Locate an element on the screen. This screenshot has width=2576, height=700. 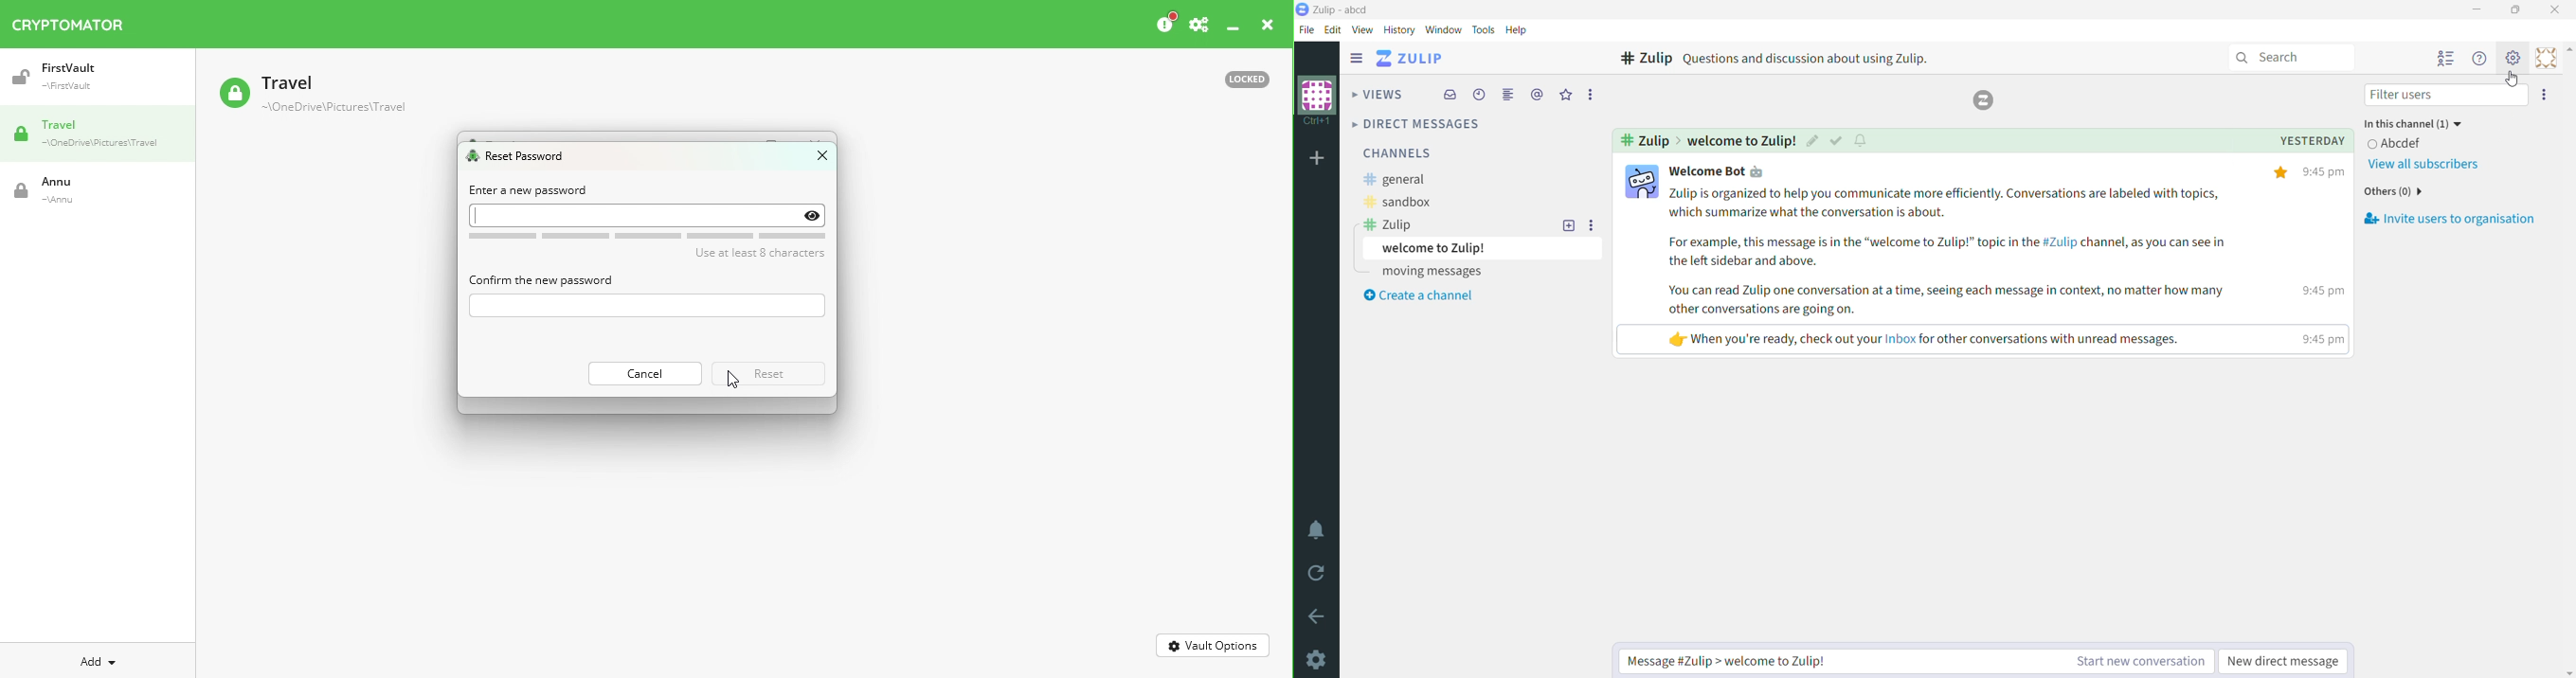
Personal Menu is located at coordinates (2545, 57).